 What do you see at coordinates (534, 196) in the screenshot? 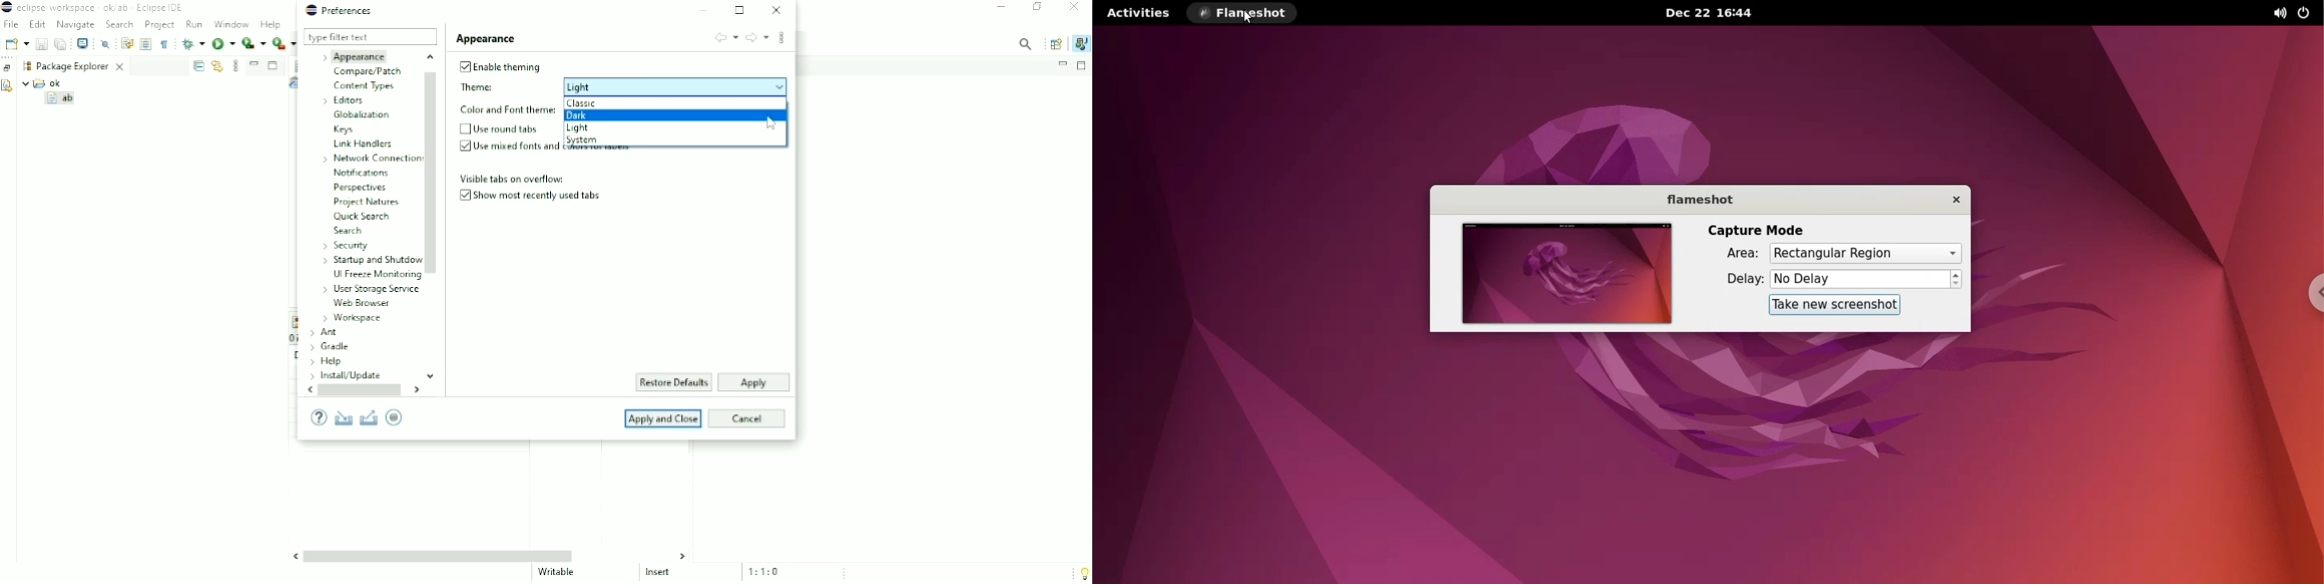
I see `Show most recently used tabs` at bounding box center [534, 196].